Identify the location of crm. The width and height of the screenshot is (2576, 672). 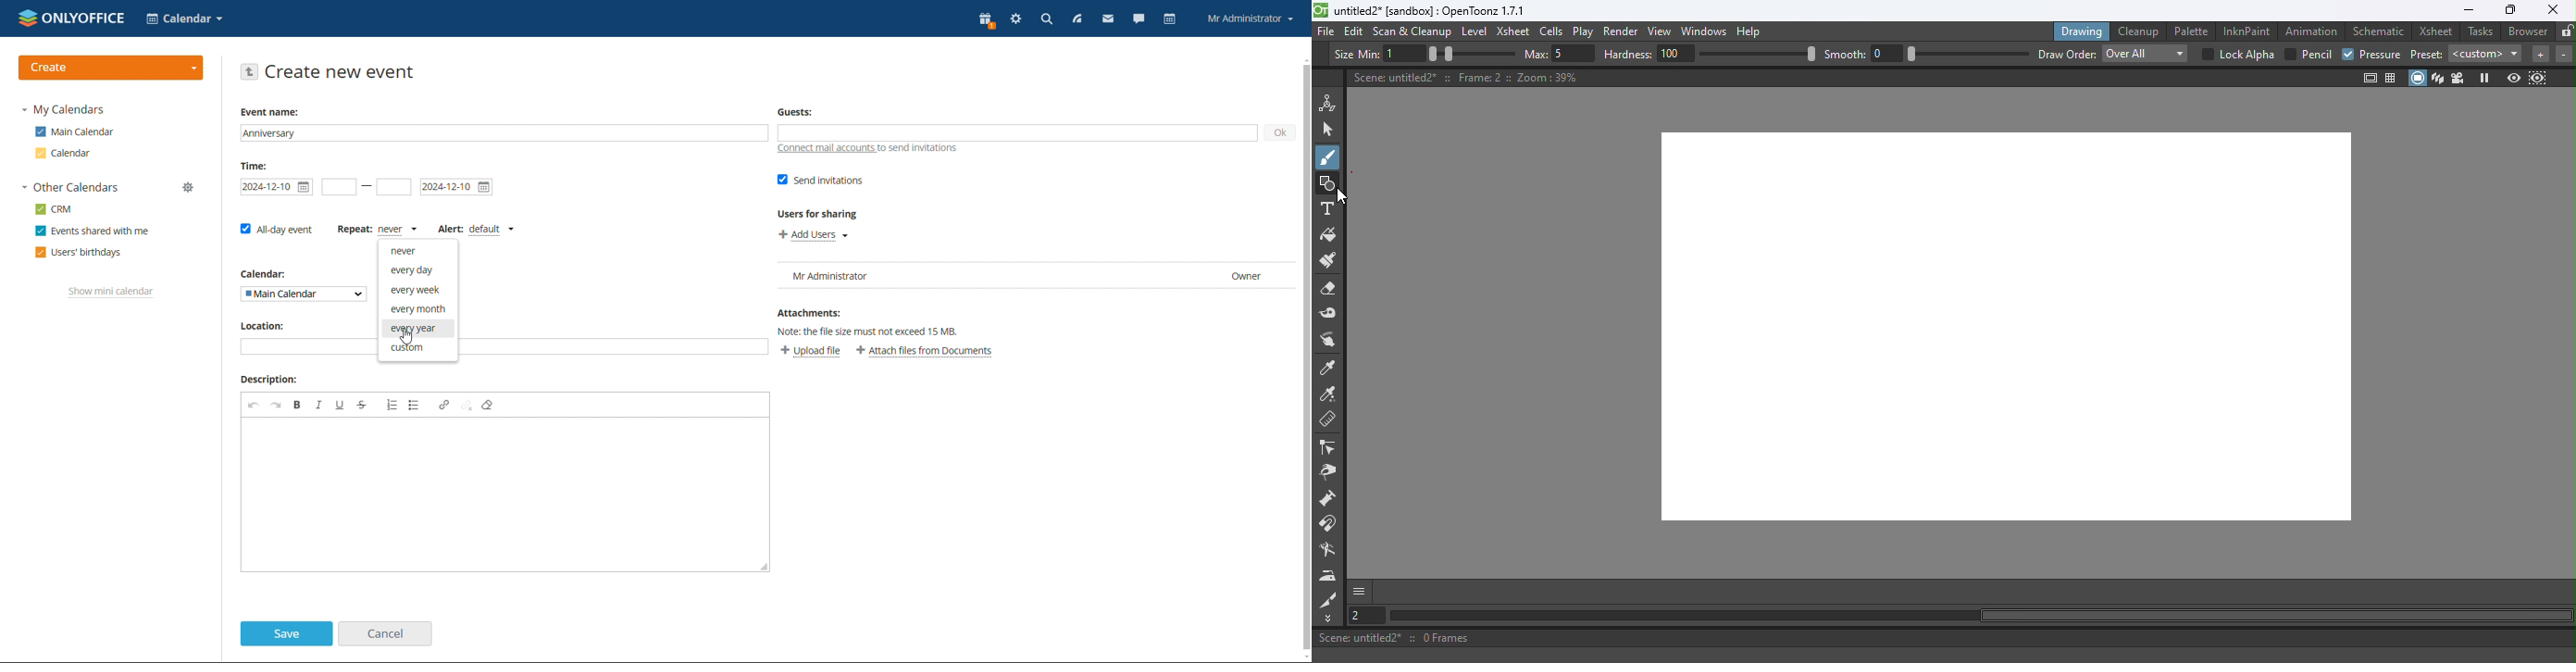
(54, 209).